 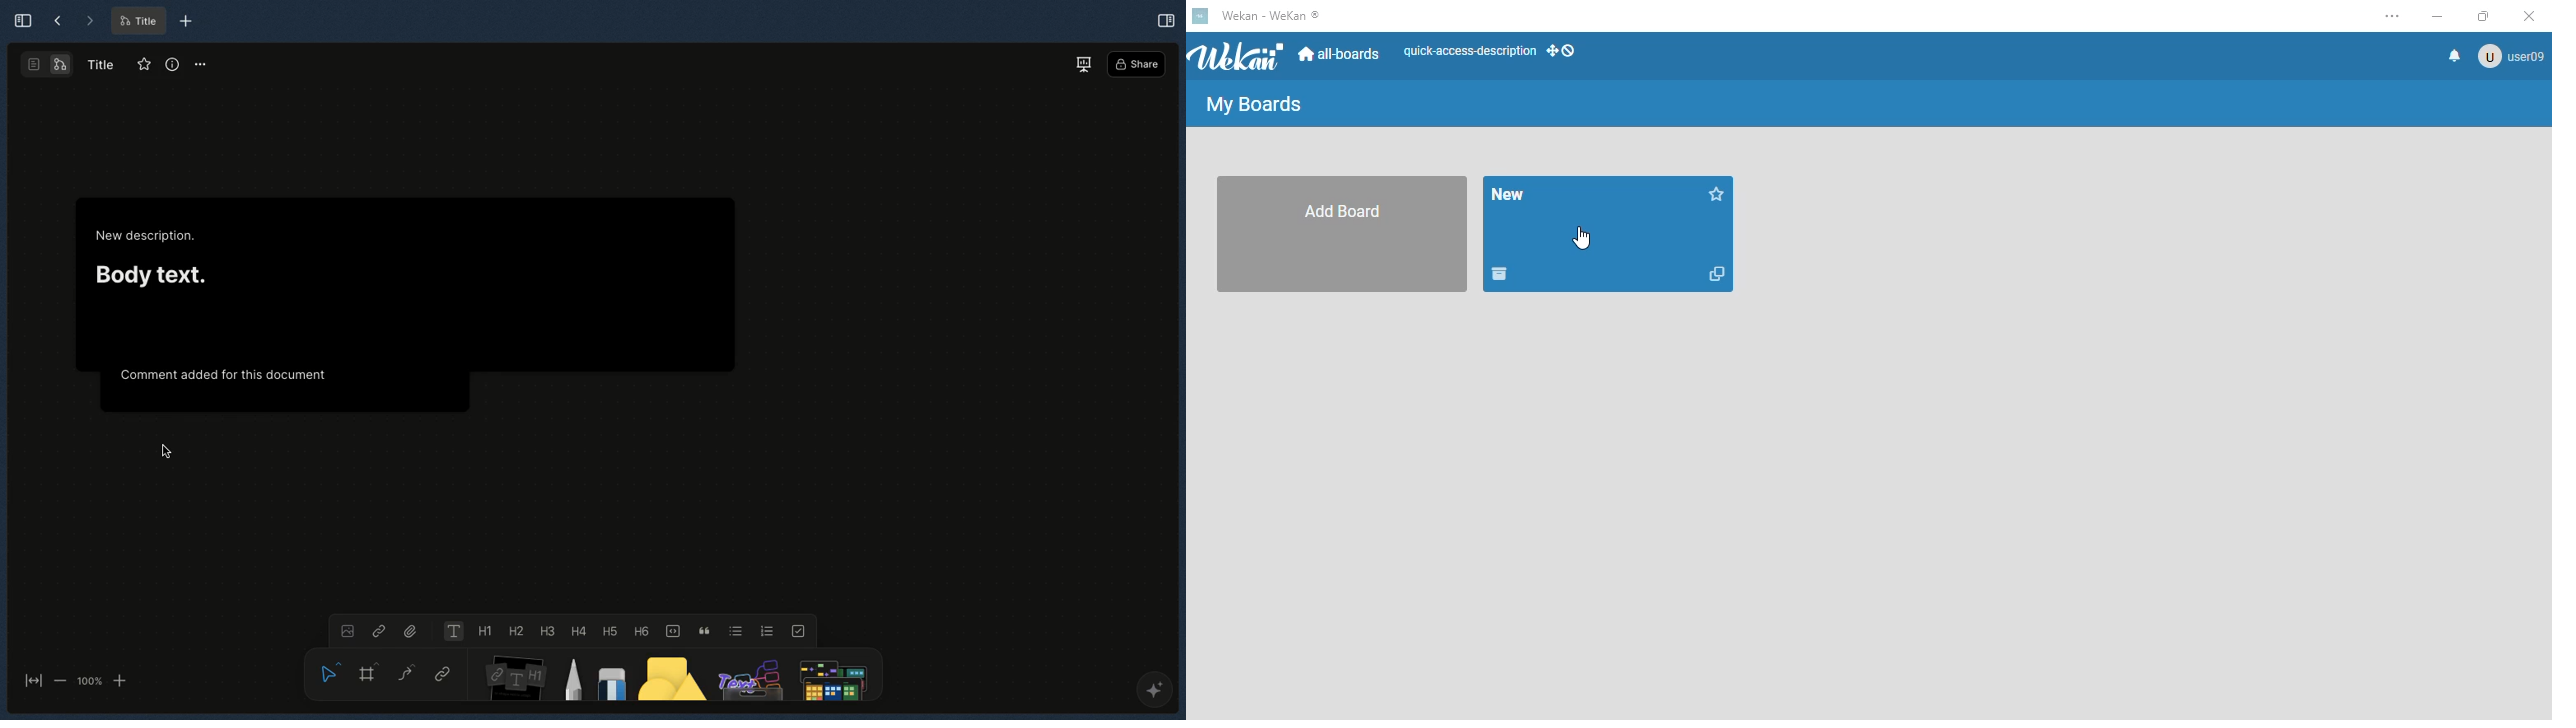 What do you see at coordinates (119, 681) in the screenshot?
I see `zoom in` at bounding box center [119, 681].